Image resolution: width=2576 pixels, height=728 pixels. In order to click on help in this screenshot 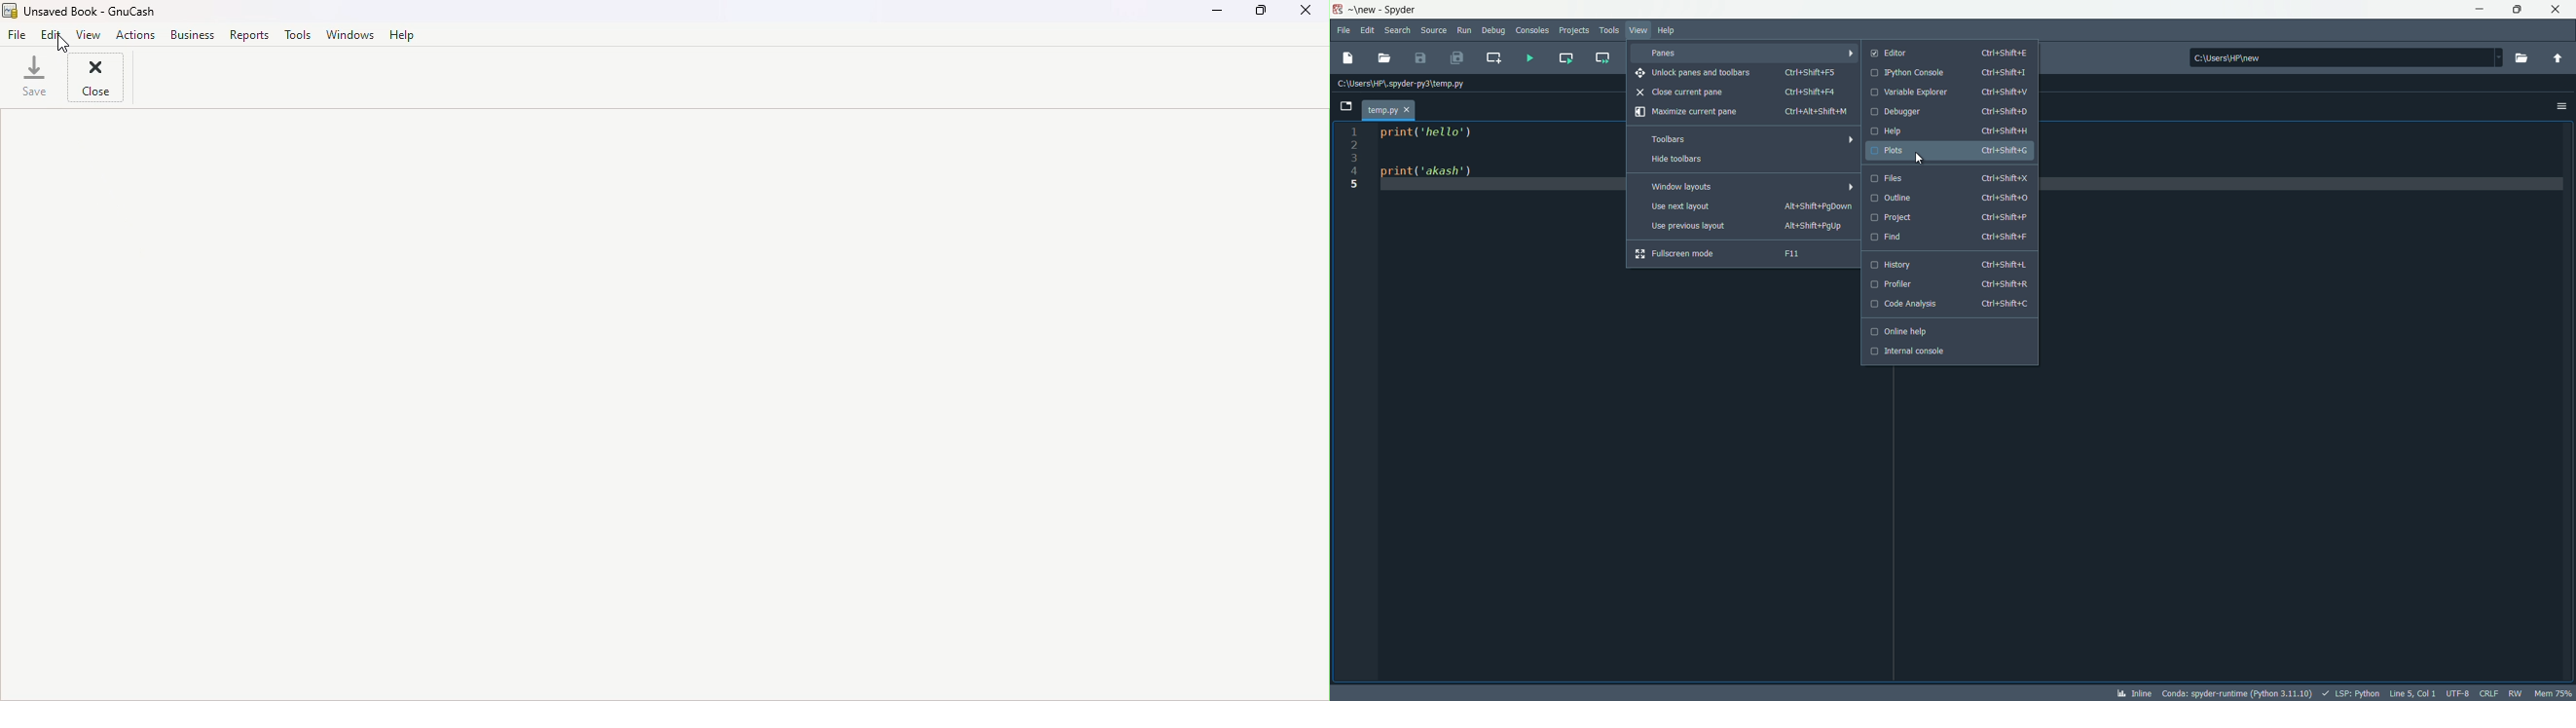, I will do `click(1950, 131)`.